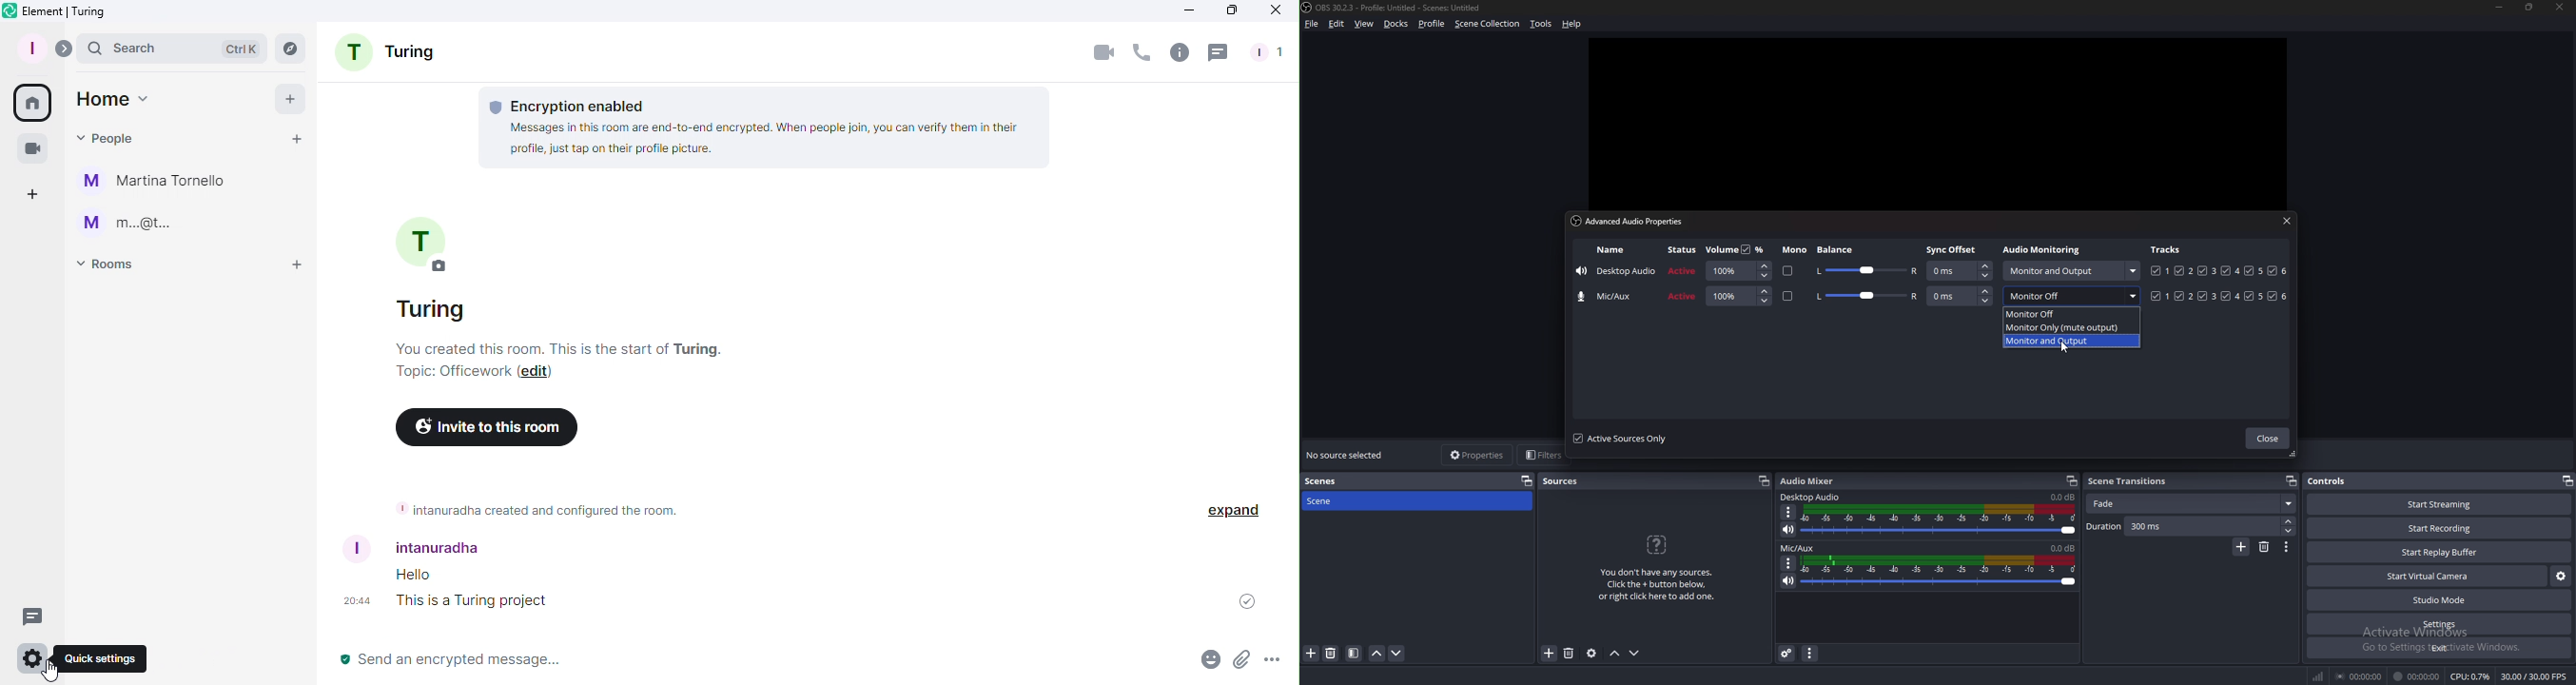 The height and width of the screenshot is (700, 2576). What do you see at coordinates (1754, 249) in the screenshot?
I see `percentage toggle` at bounding box center [1754, 249].